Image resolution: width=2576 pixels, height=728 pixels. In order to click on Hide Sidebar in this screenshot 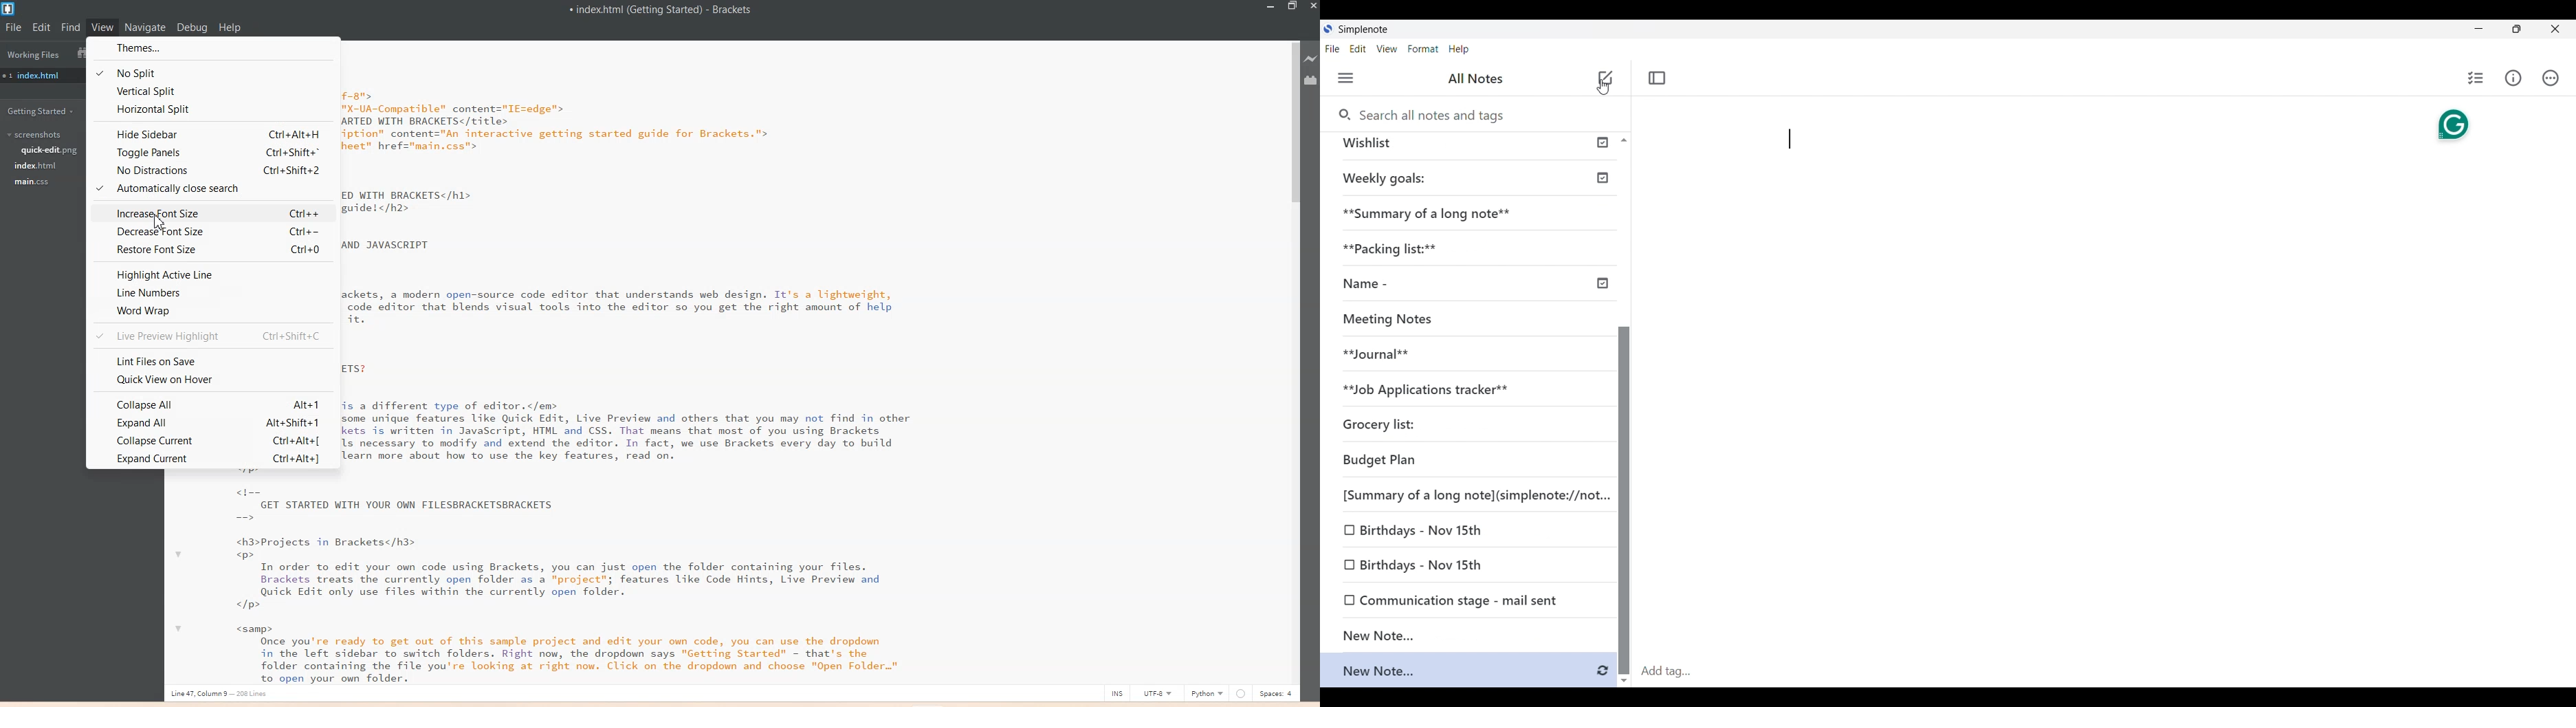, I will do `click(212, 133)`.